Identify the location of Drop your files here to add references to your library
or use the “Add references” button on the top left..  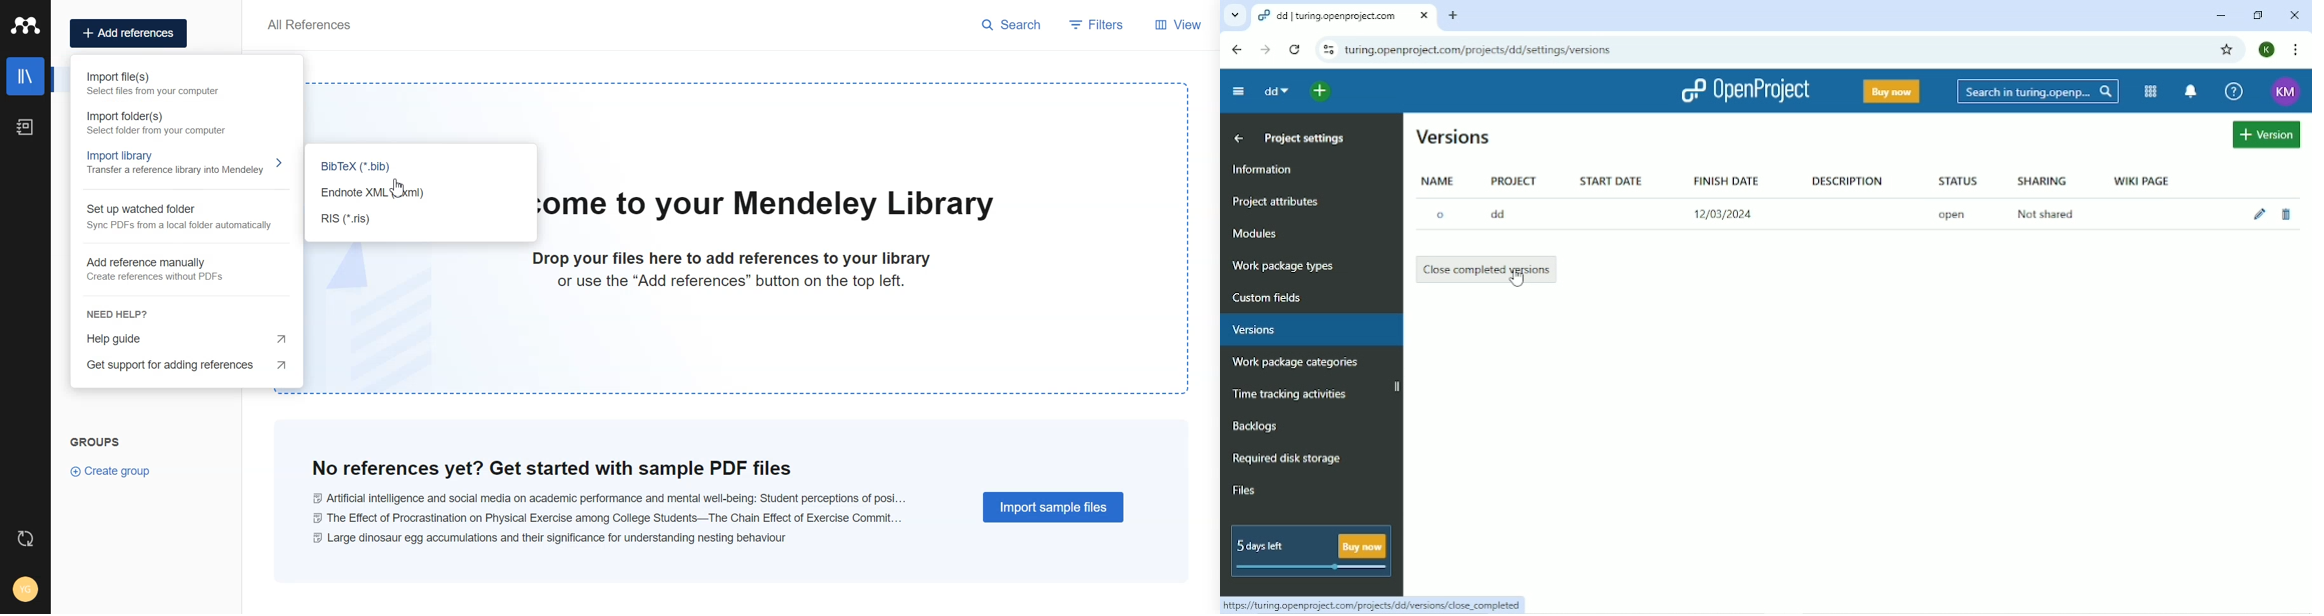
(724, 276).